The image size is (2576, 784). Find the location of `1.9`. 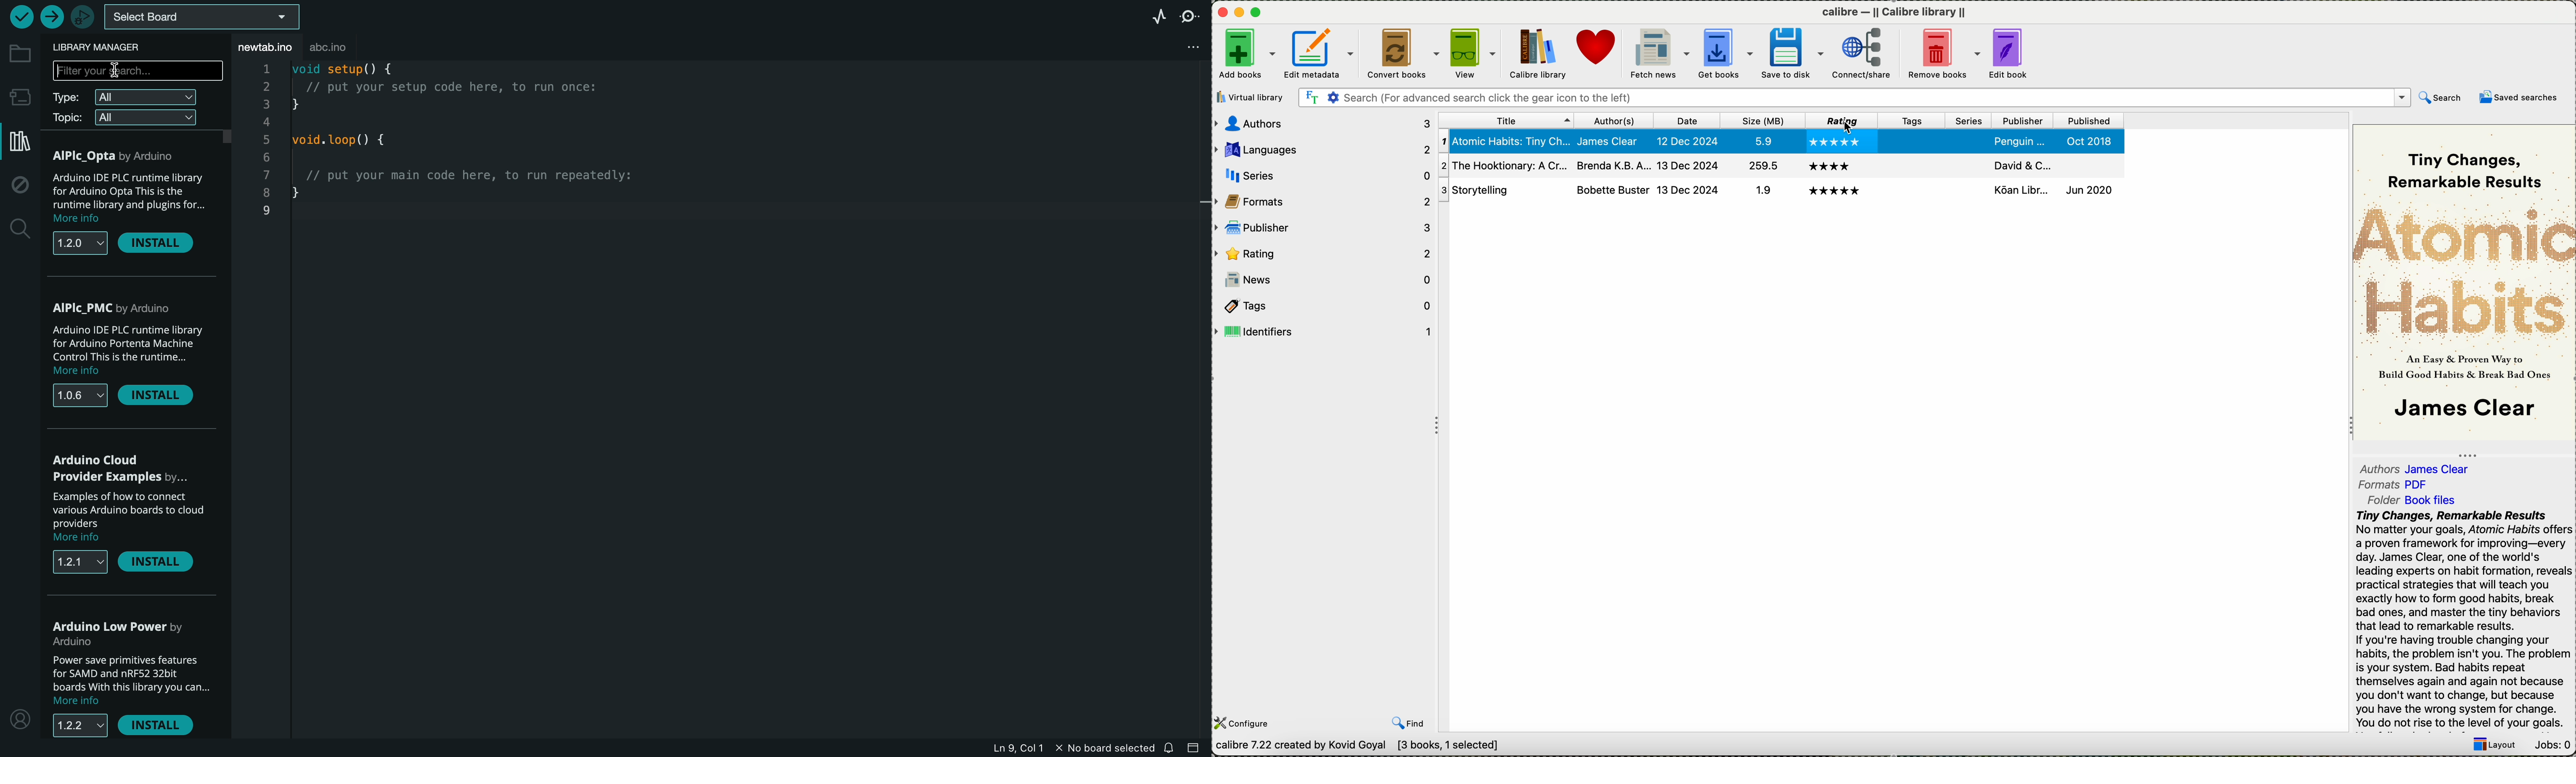

1.9 is located at coordinates (1761, 191).